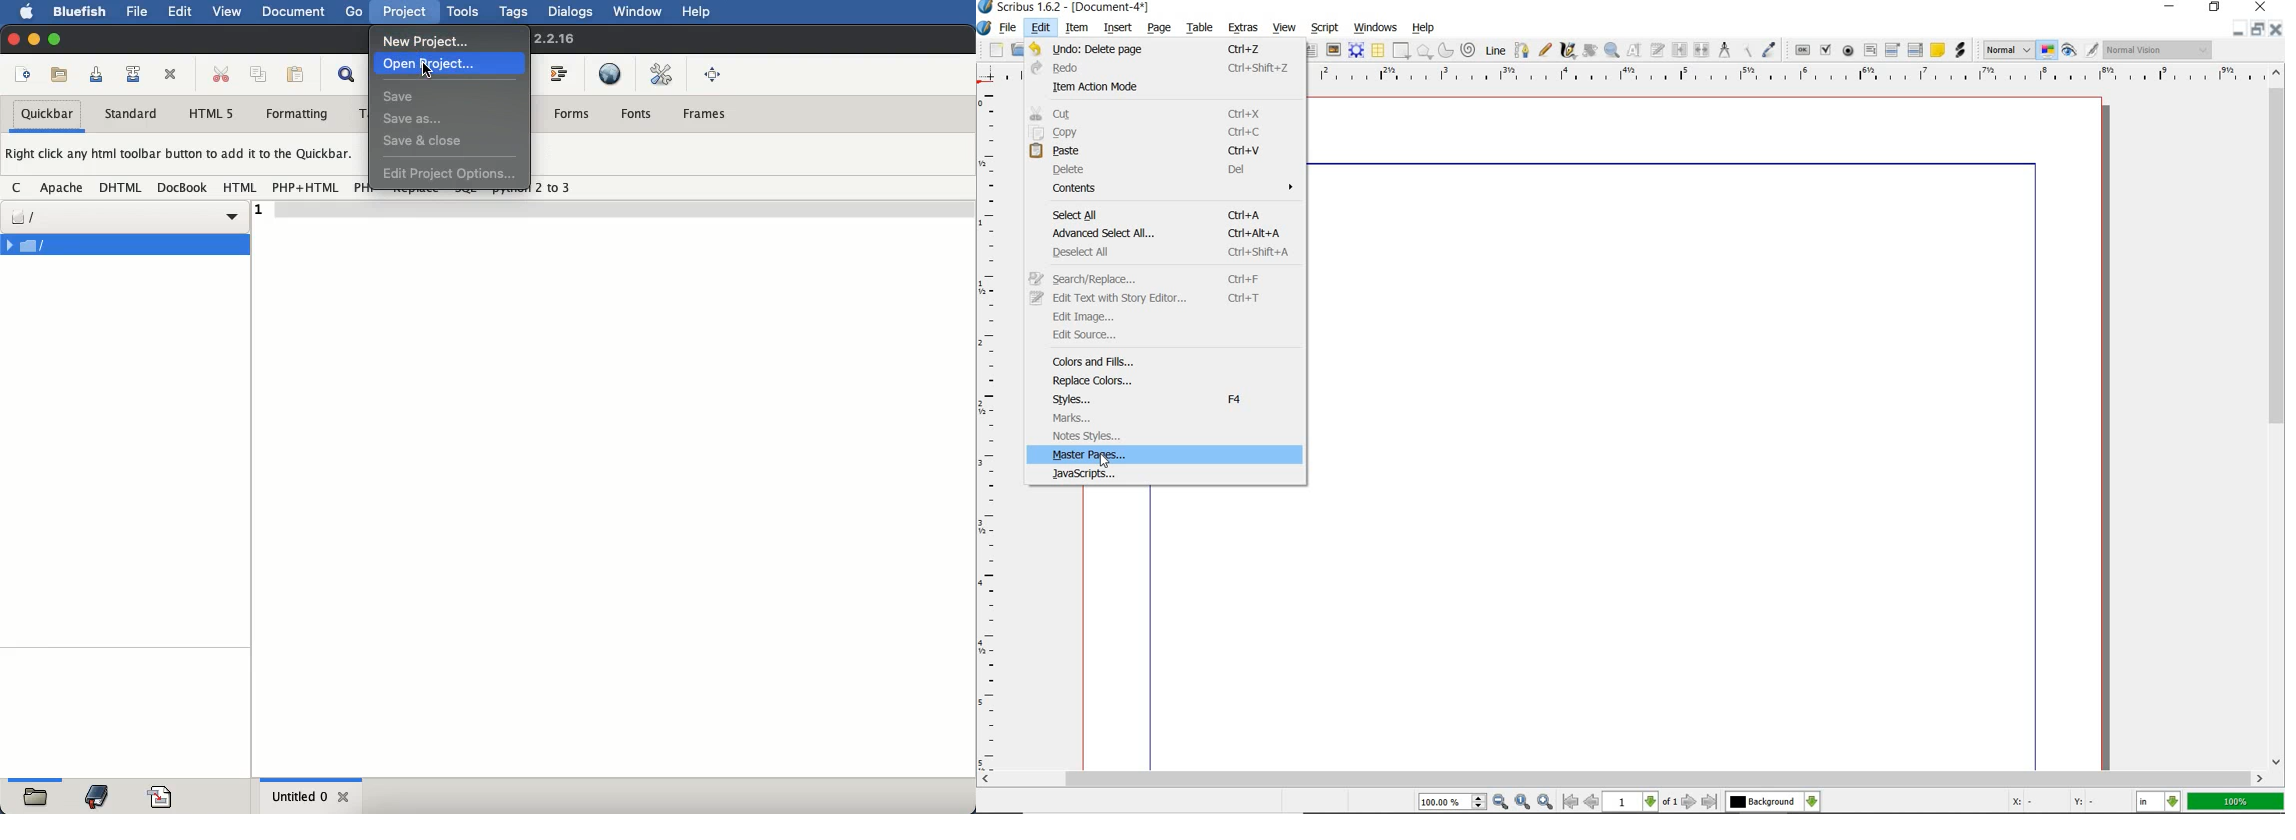 The width and height of the screenshot is (2296, 840). I want to click on eye dropper, so click(1771, 50).